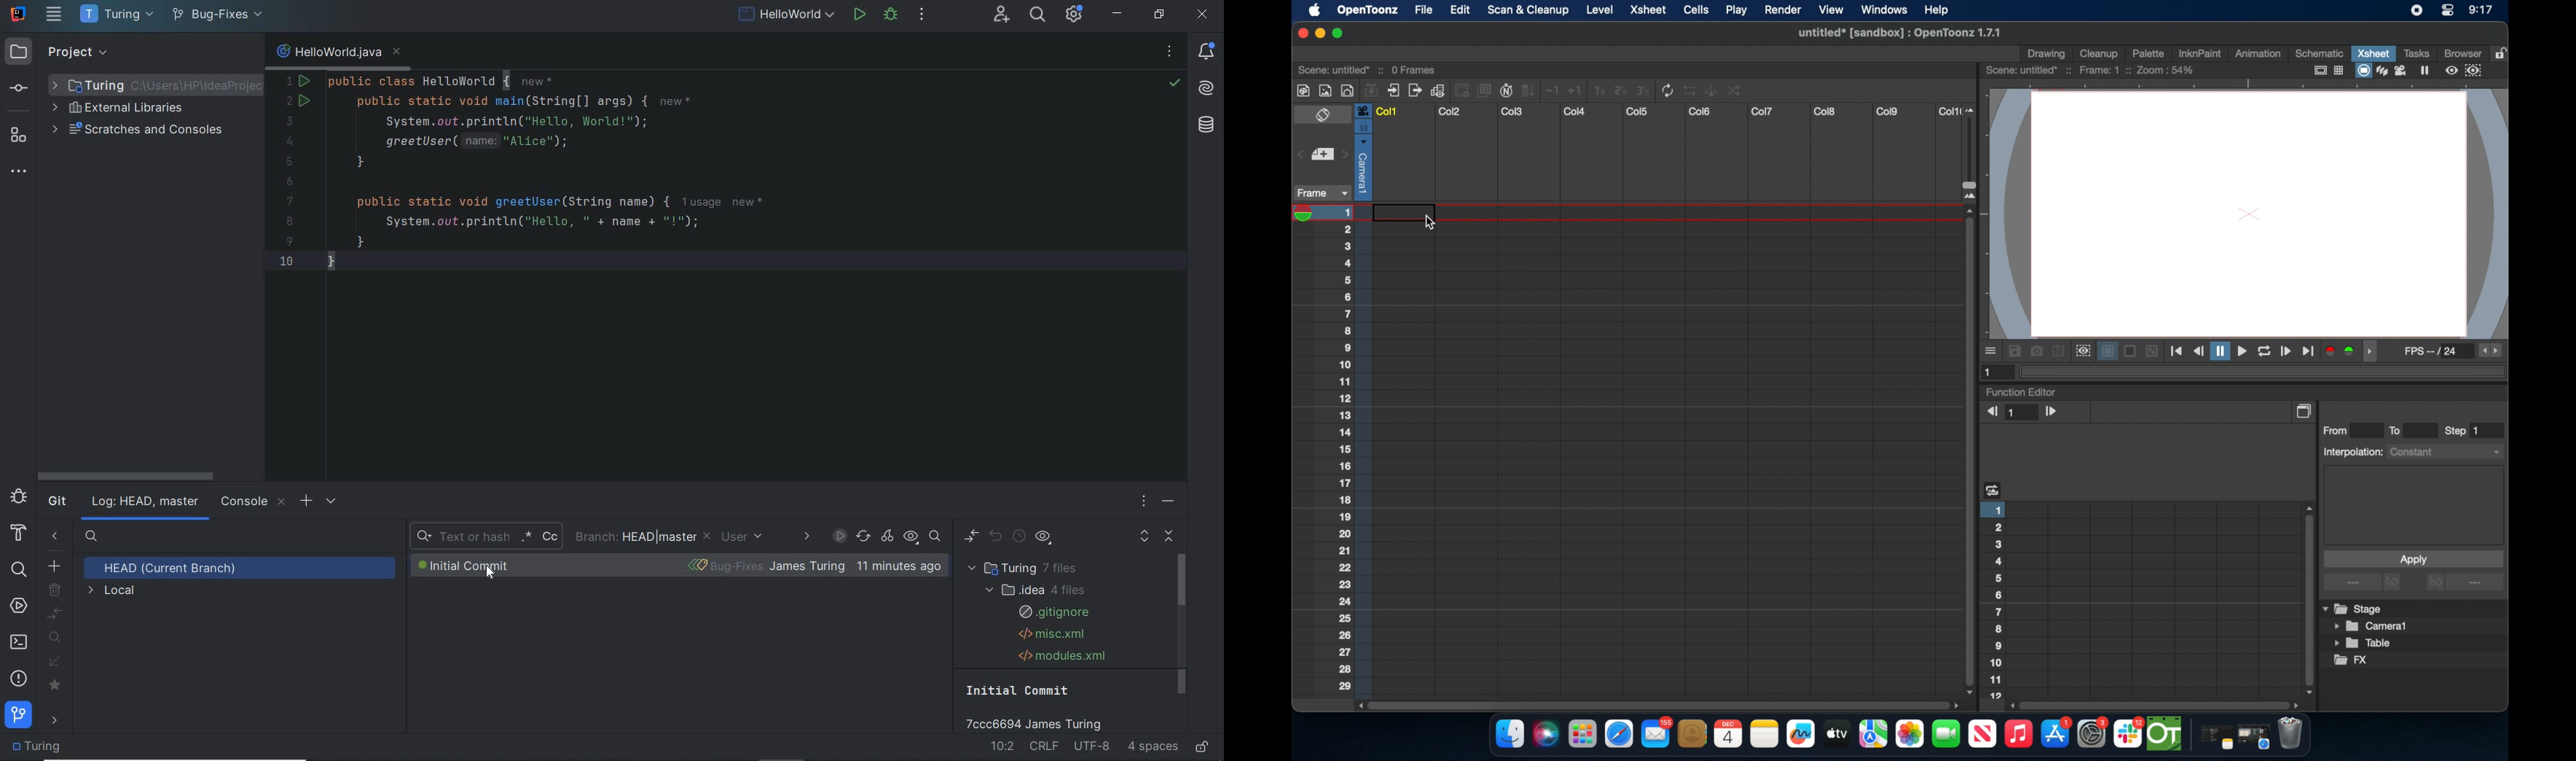  Describe the element at coordinates (2373, 53) in the screenshot. I see `xsheet` at that location.